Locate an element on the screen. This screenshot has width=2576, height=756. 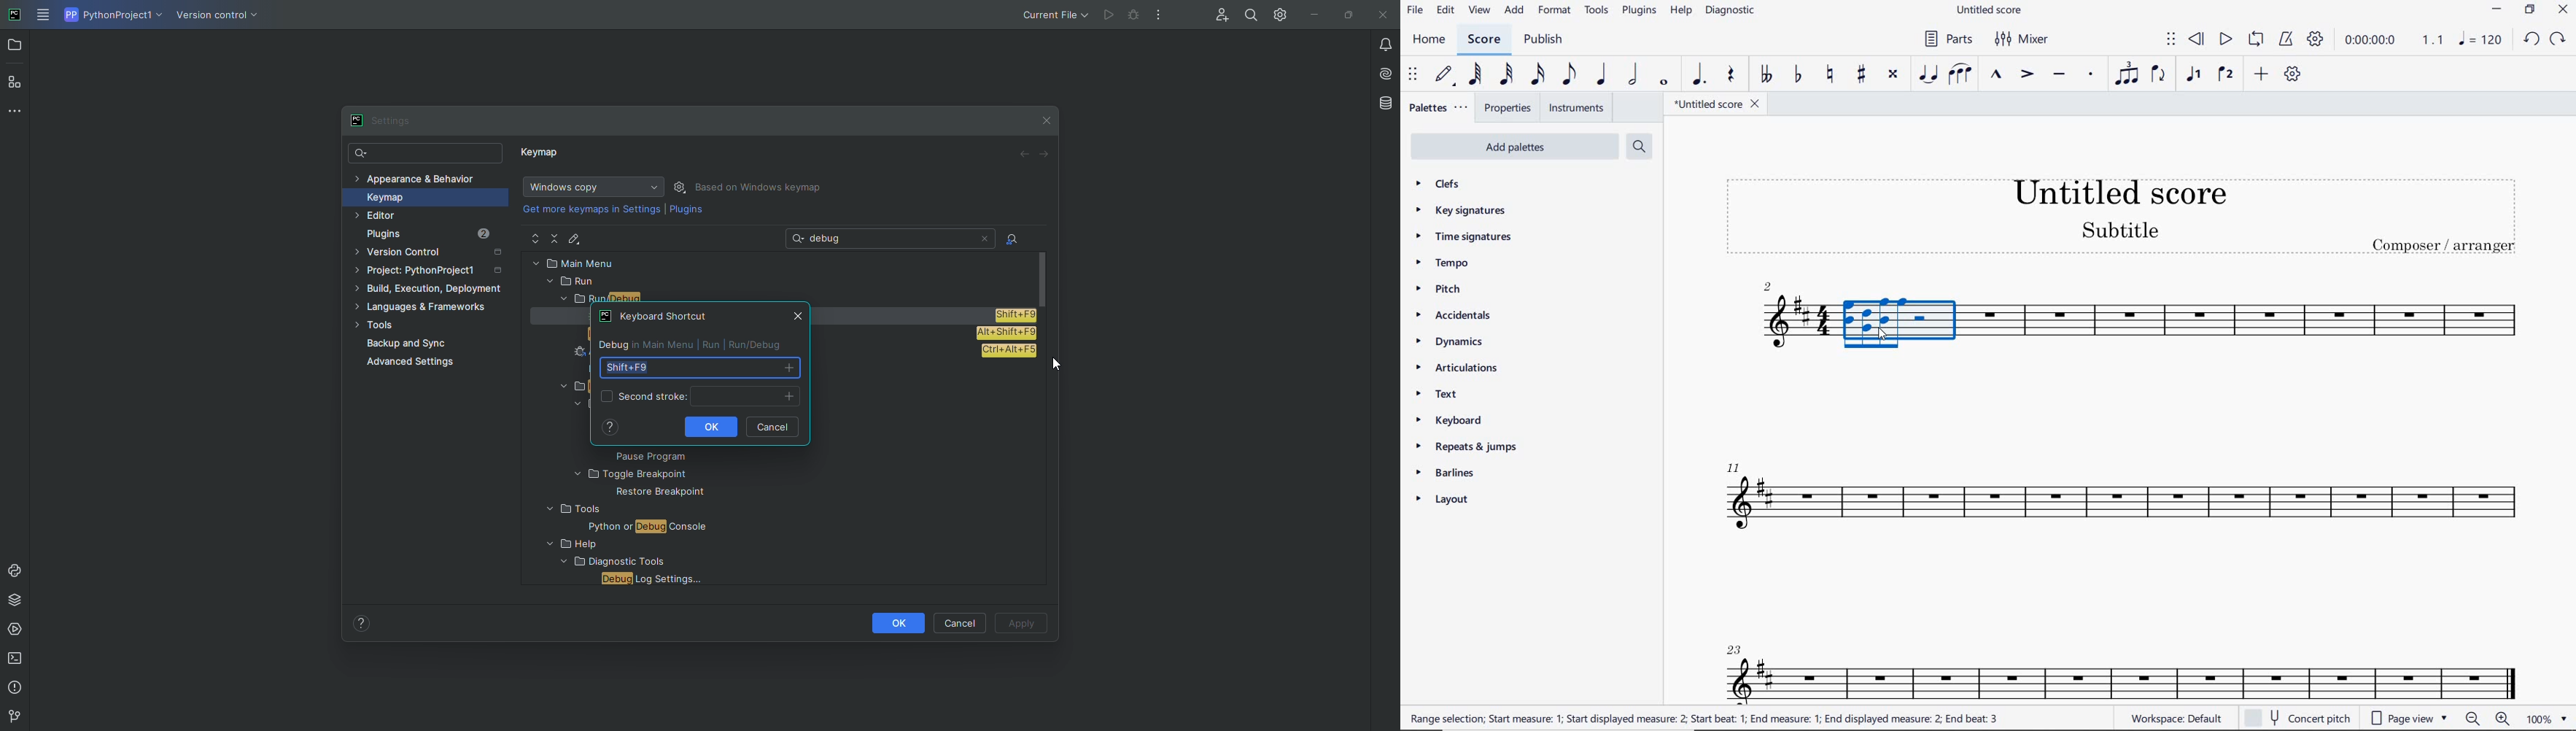
TENUTO is located at coordinates (2058, 76).